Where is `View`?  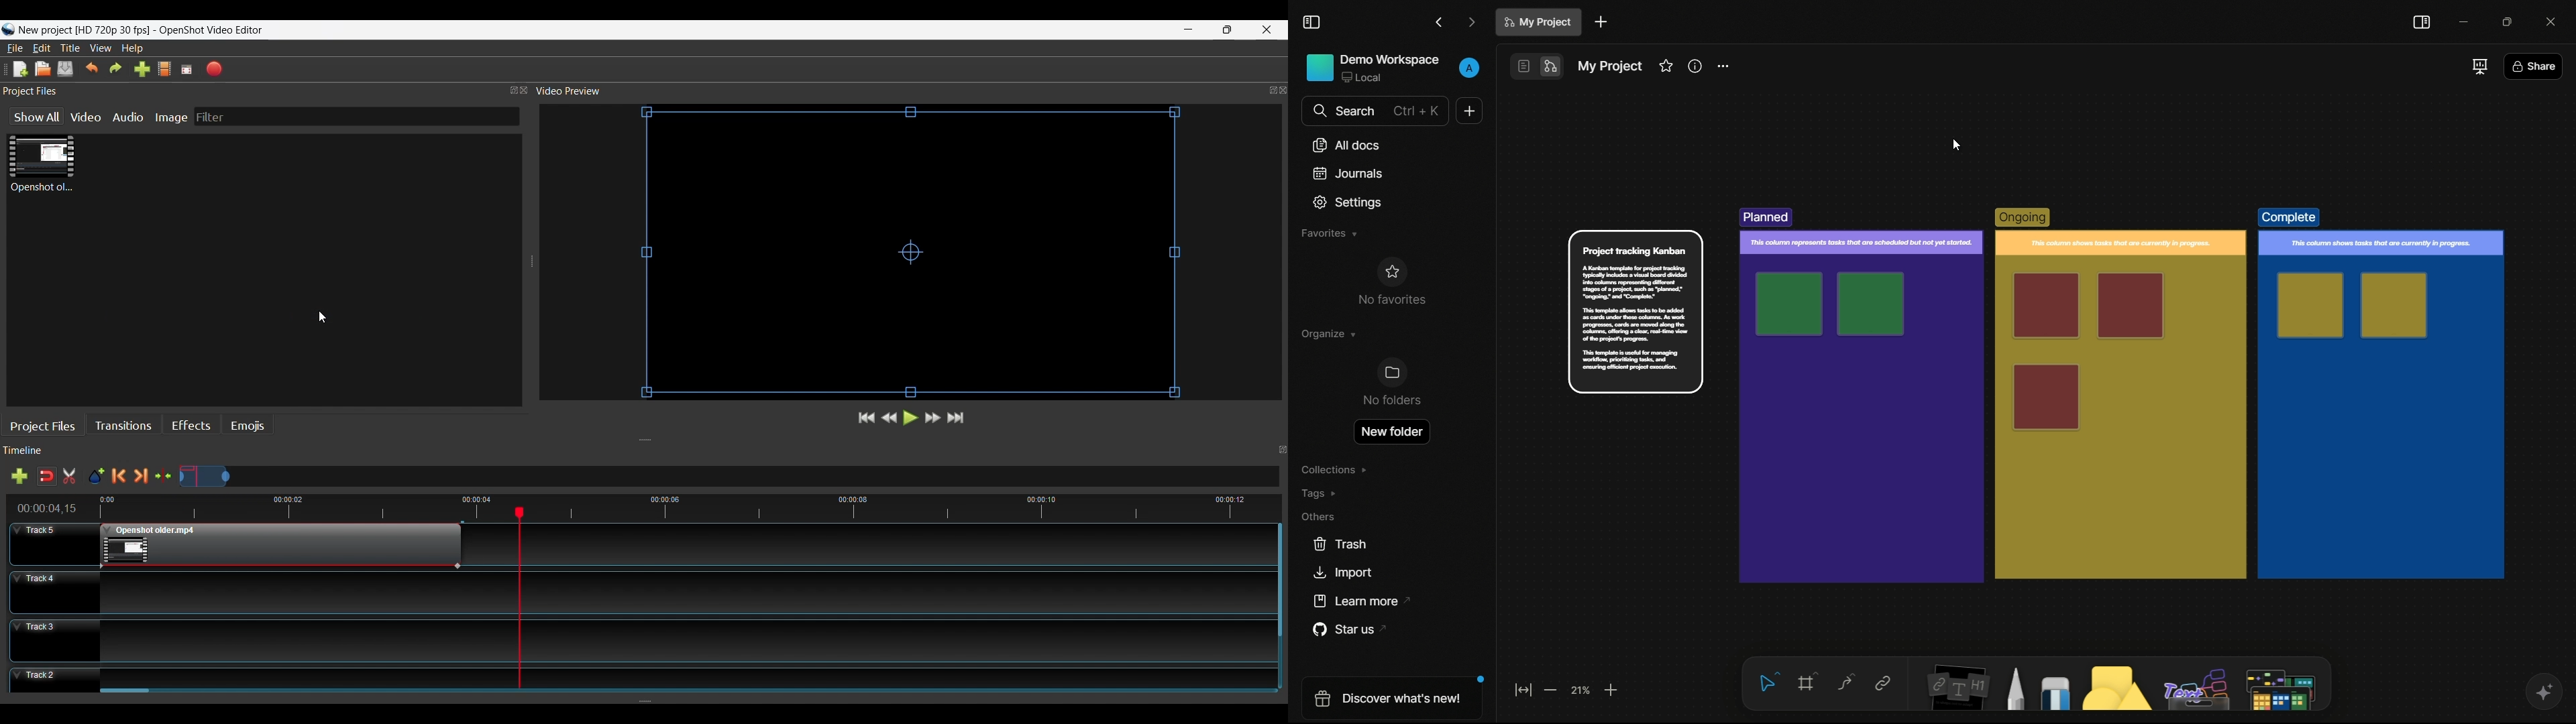 View is located at coordinates (102, 48).